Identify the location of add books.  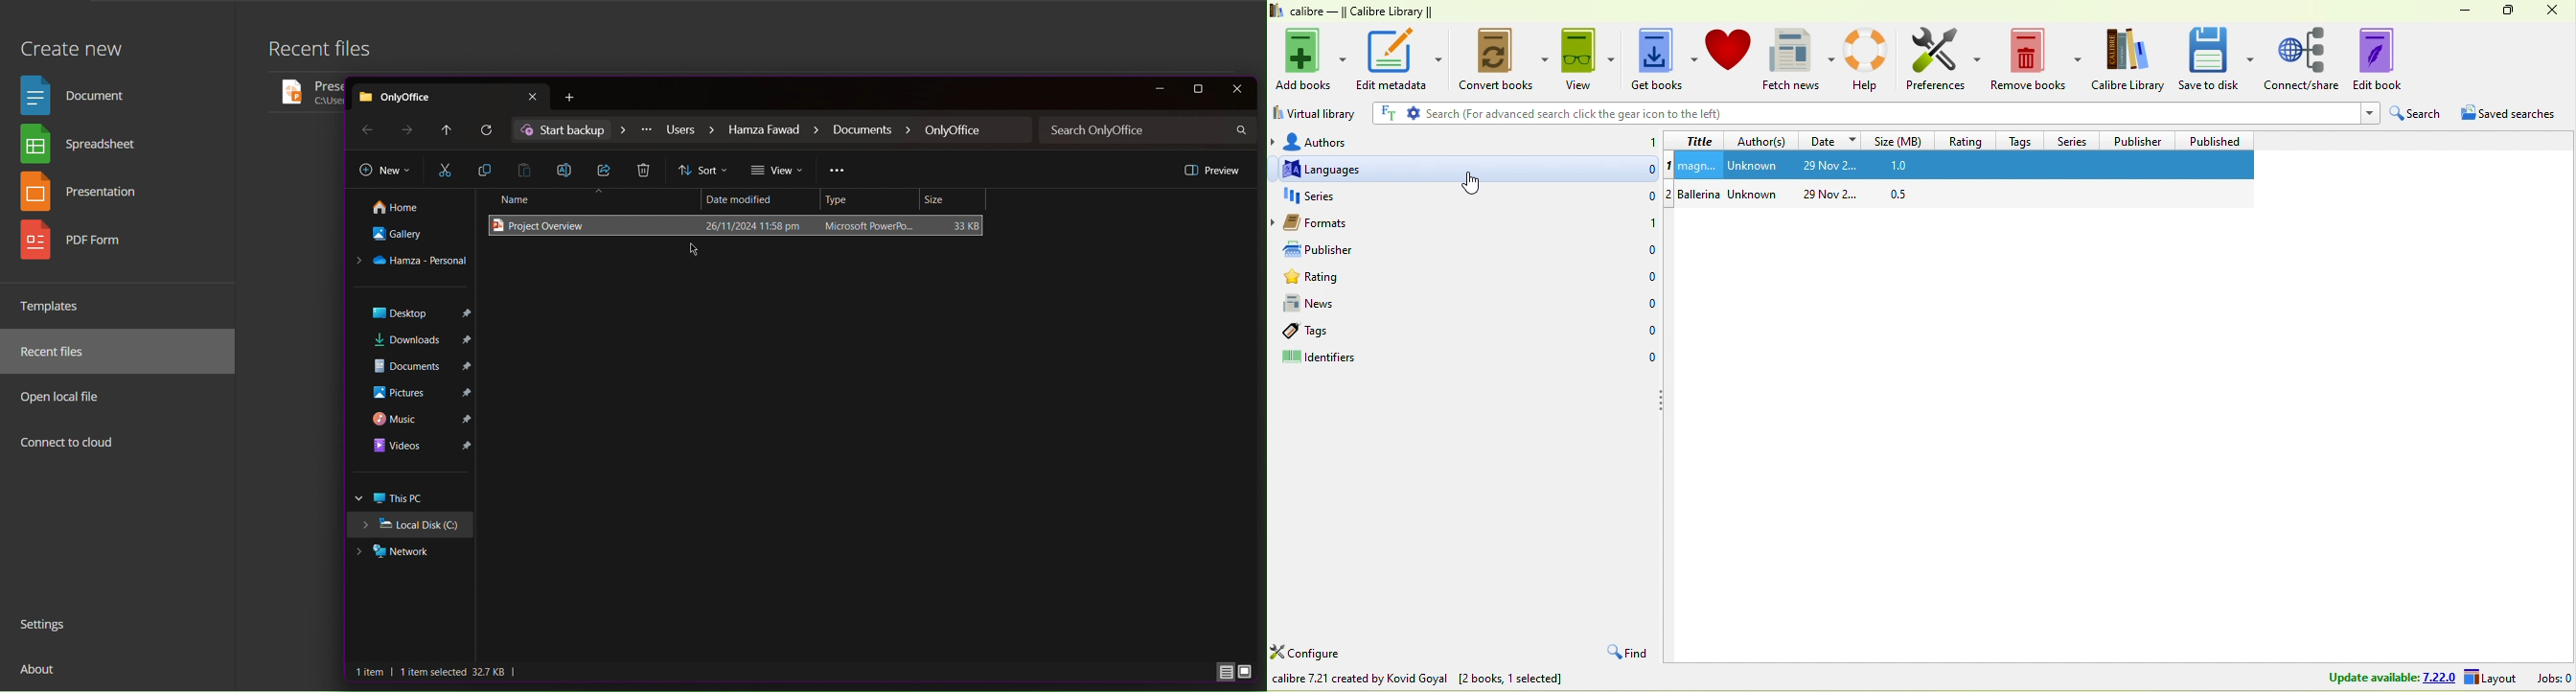
(1308, 59).